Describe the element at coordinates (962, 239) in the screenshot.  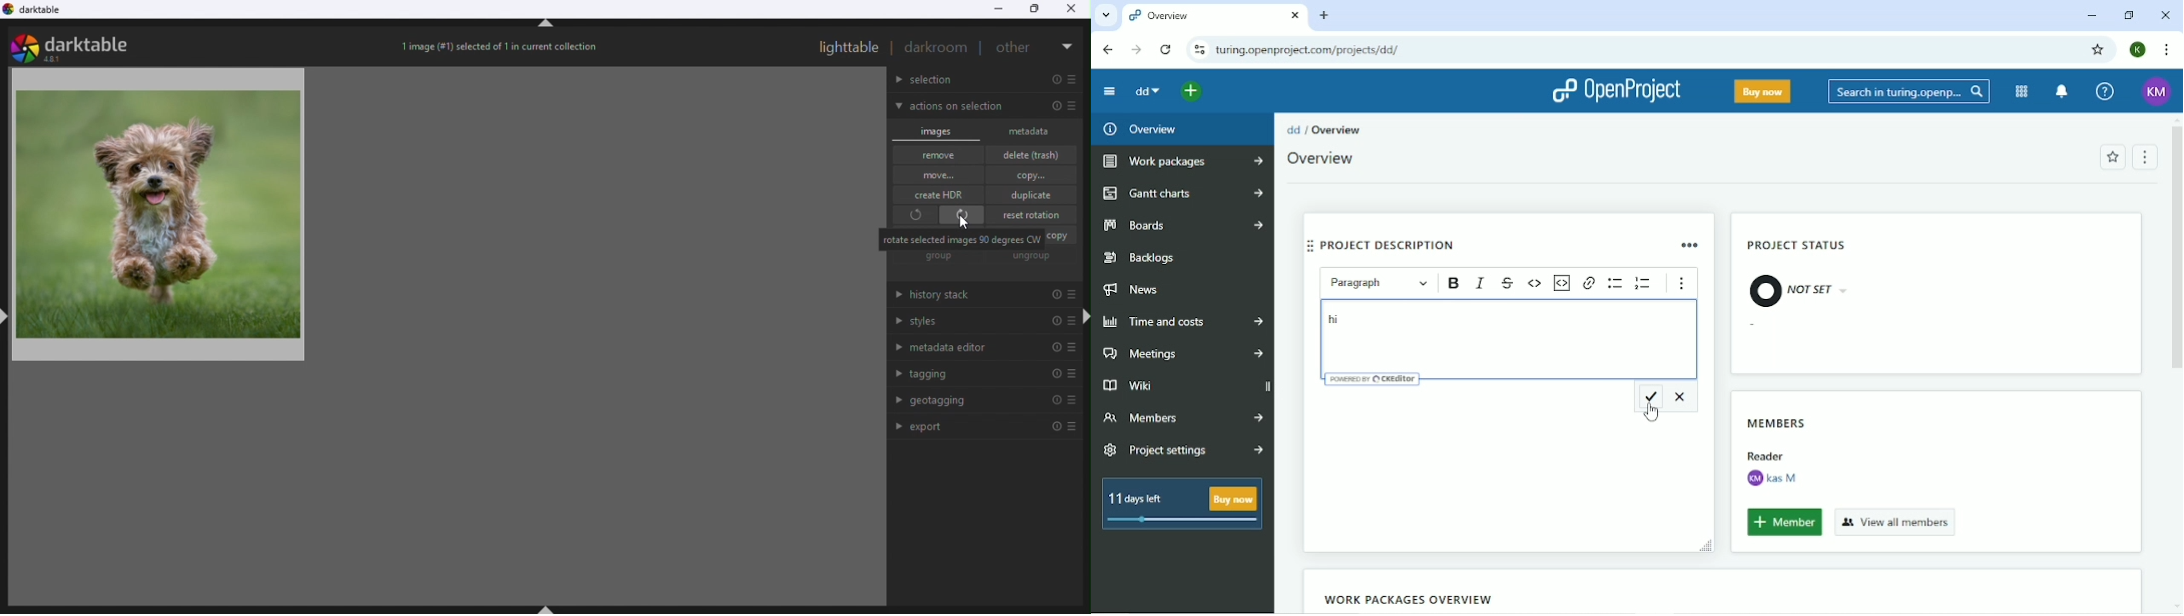
I see `Rotate selected images` at that location.